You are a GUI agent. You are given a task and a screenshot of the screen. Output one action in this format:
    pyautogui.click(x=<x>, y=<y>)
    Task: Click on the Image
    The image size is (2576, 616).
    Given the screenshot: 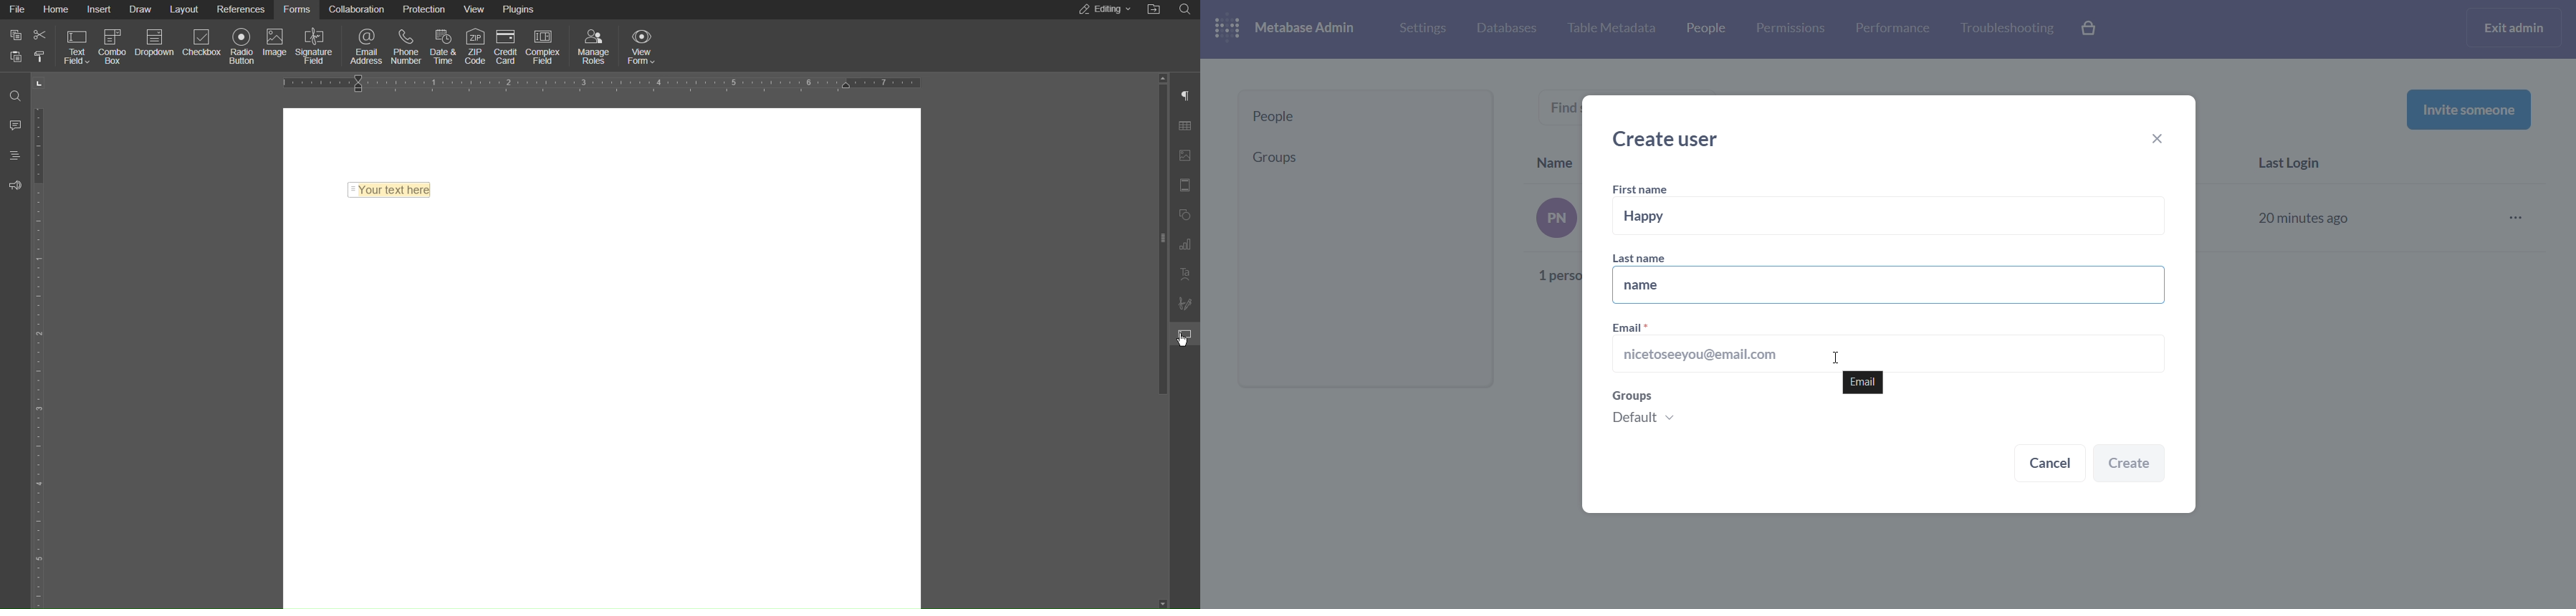 What is the action you would take?
    pyautogui.click(x=276, y=44)
    